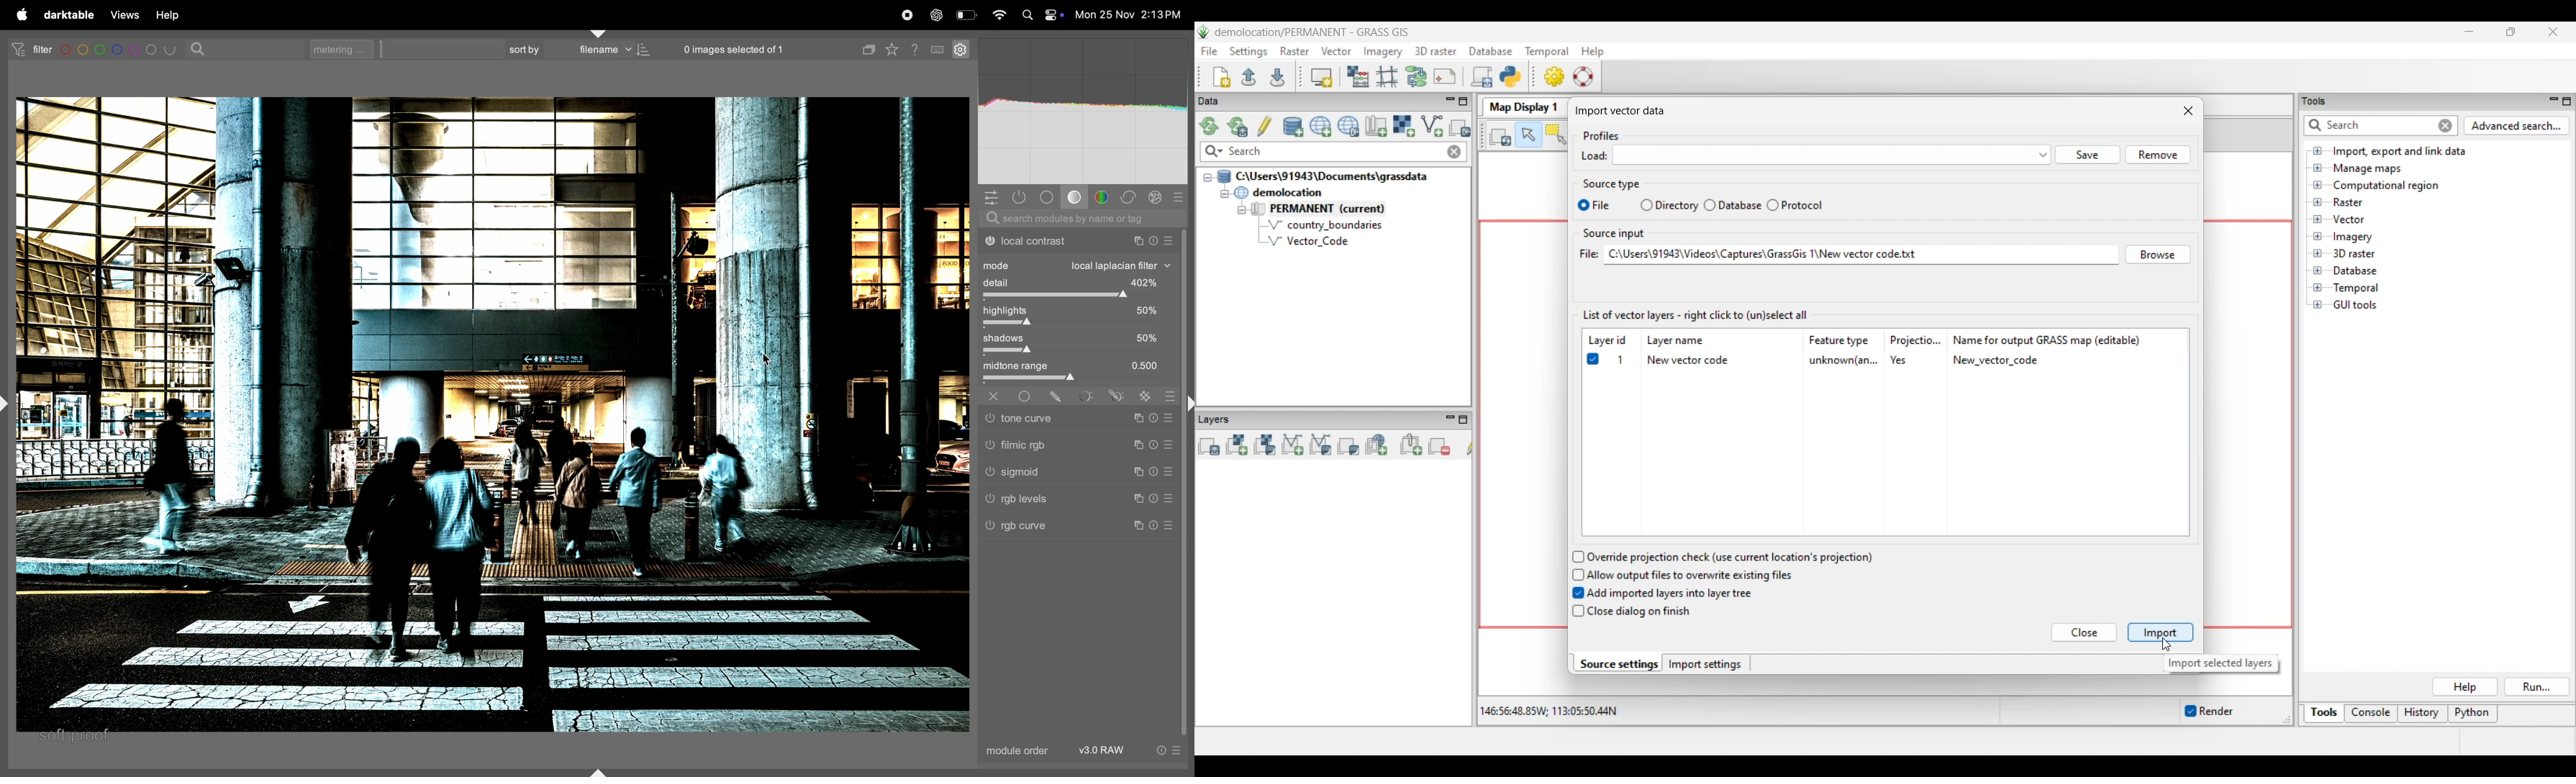 The height and width of the screenshot is (784, 2576). I want to click on filmic rgb, so click(1073, 445).